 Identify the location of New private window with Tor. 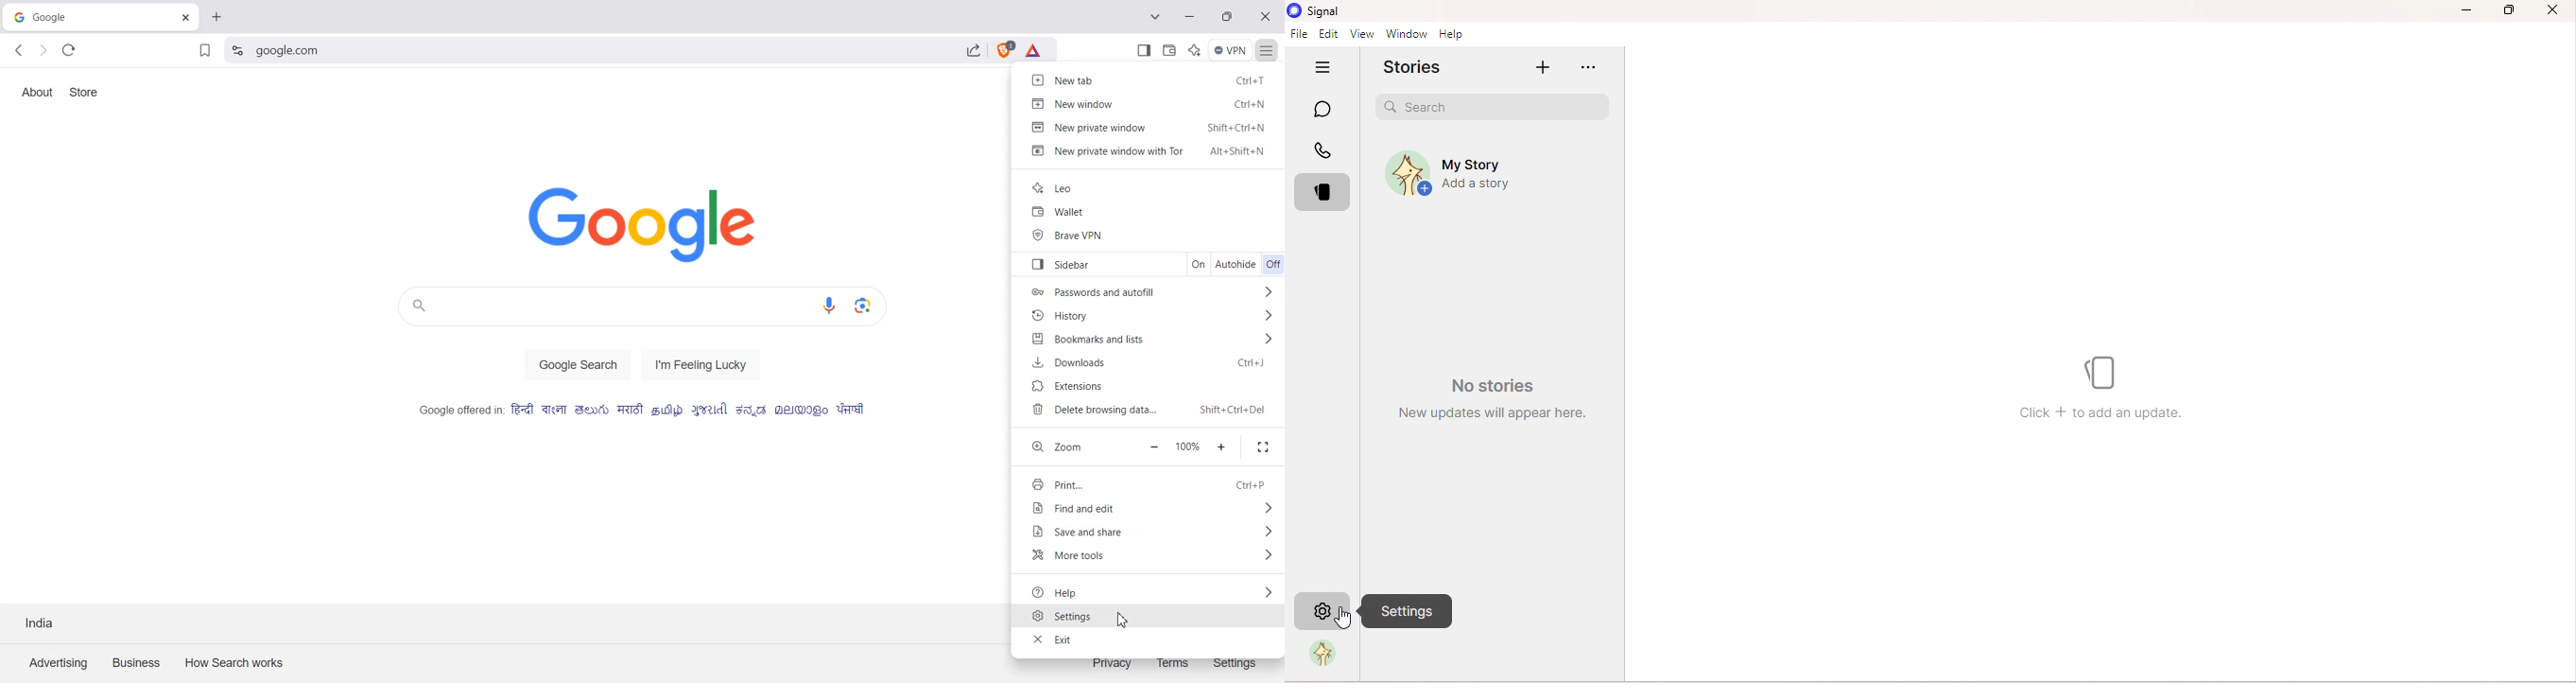
(1150, 151).